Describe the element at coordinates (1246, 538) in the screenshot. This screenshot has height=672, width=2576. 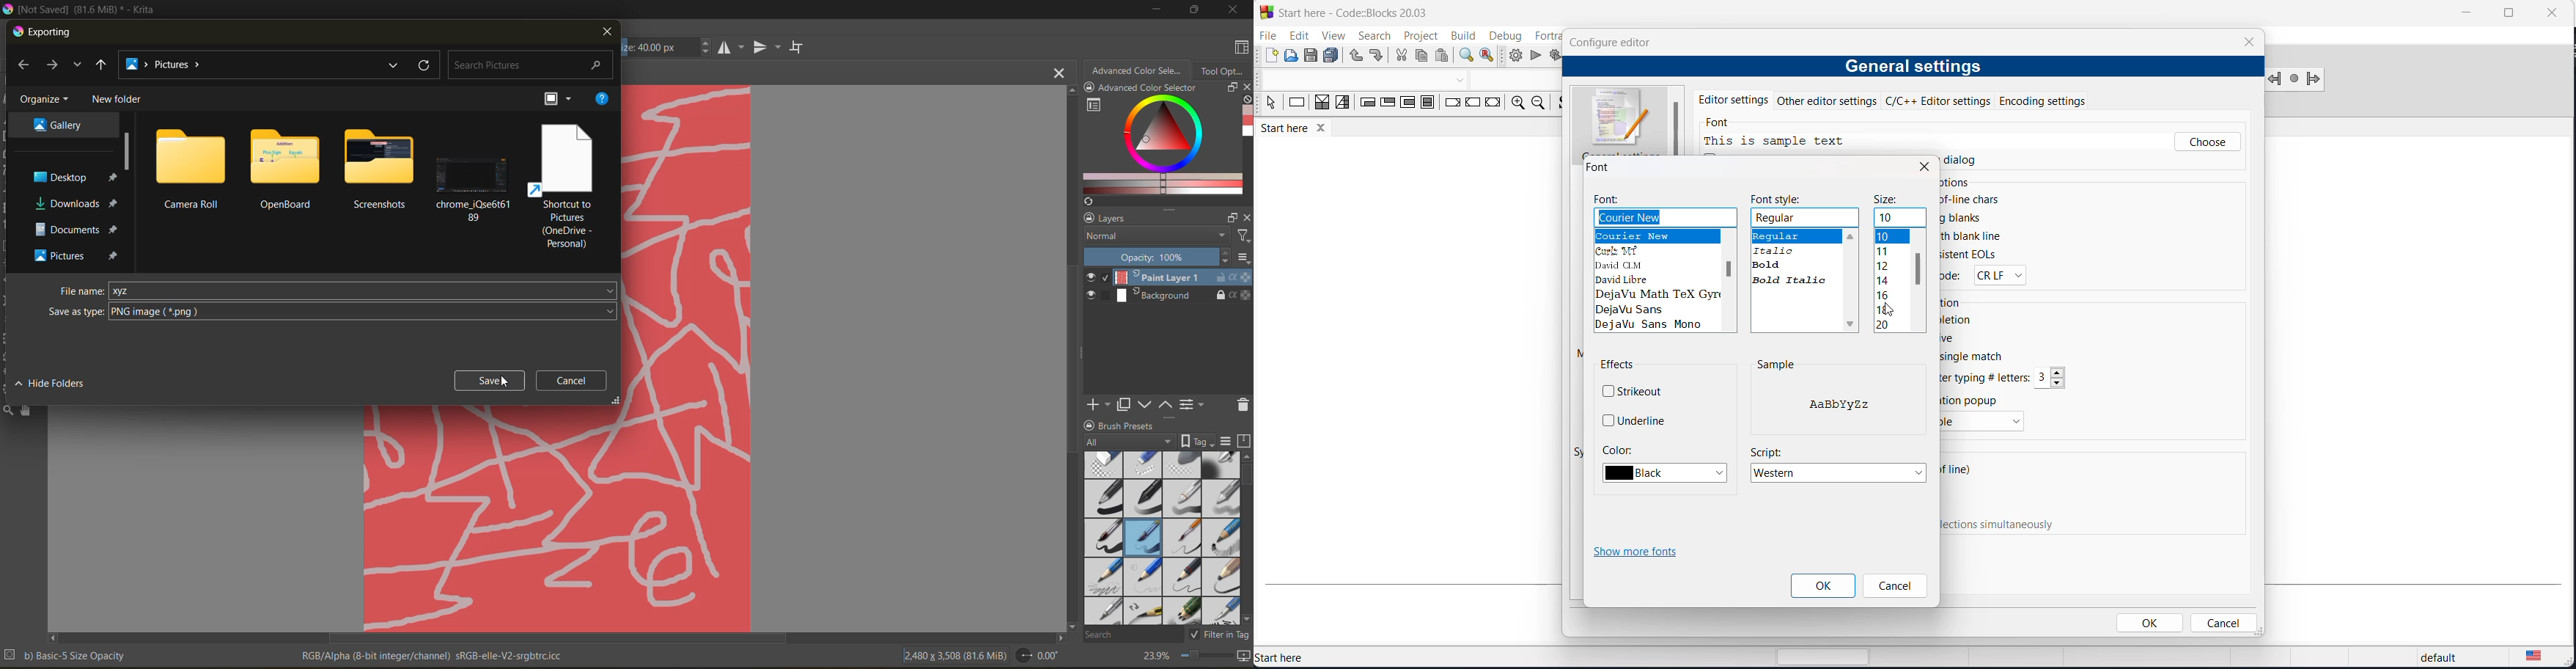
I see `vertical scroll bar` at that location.